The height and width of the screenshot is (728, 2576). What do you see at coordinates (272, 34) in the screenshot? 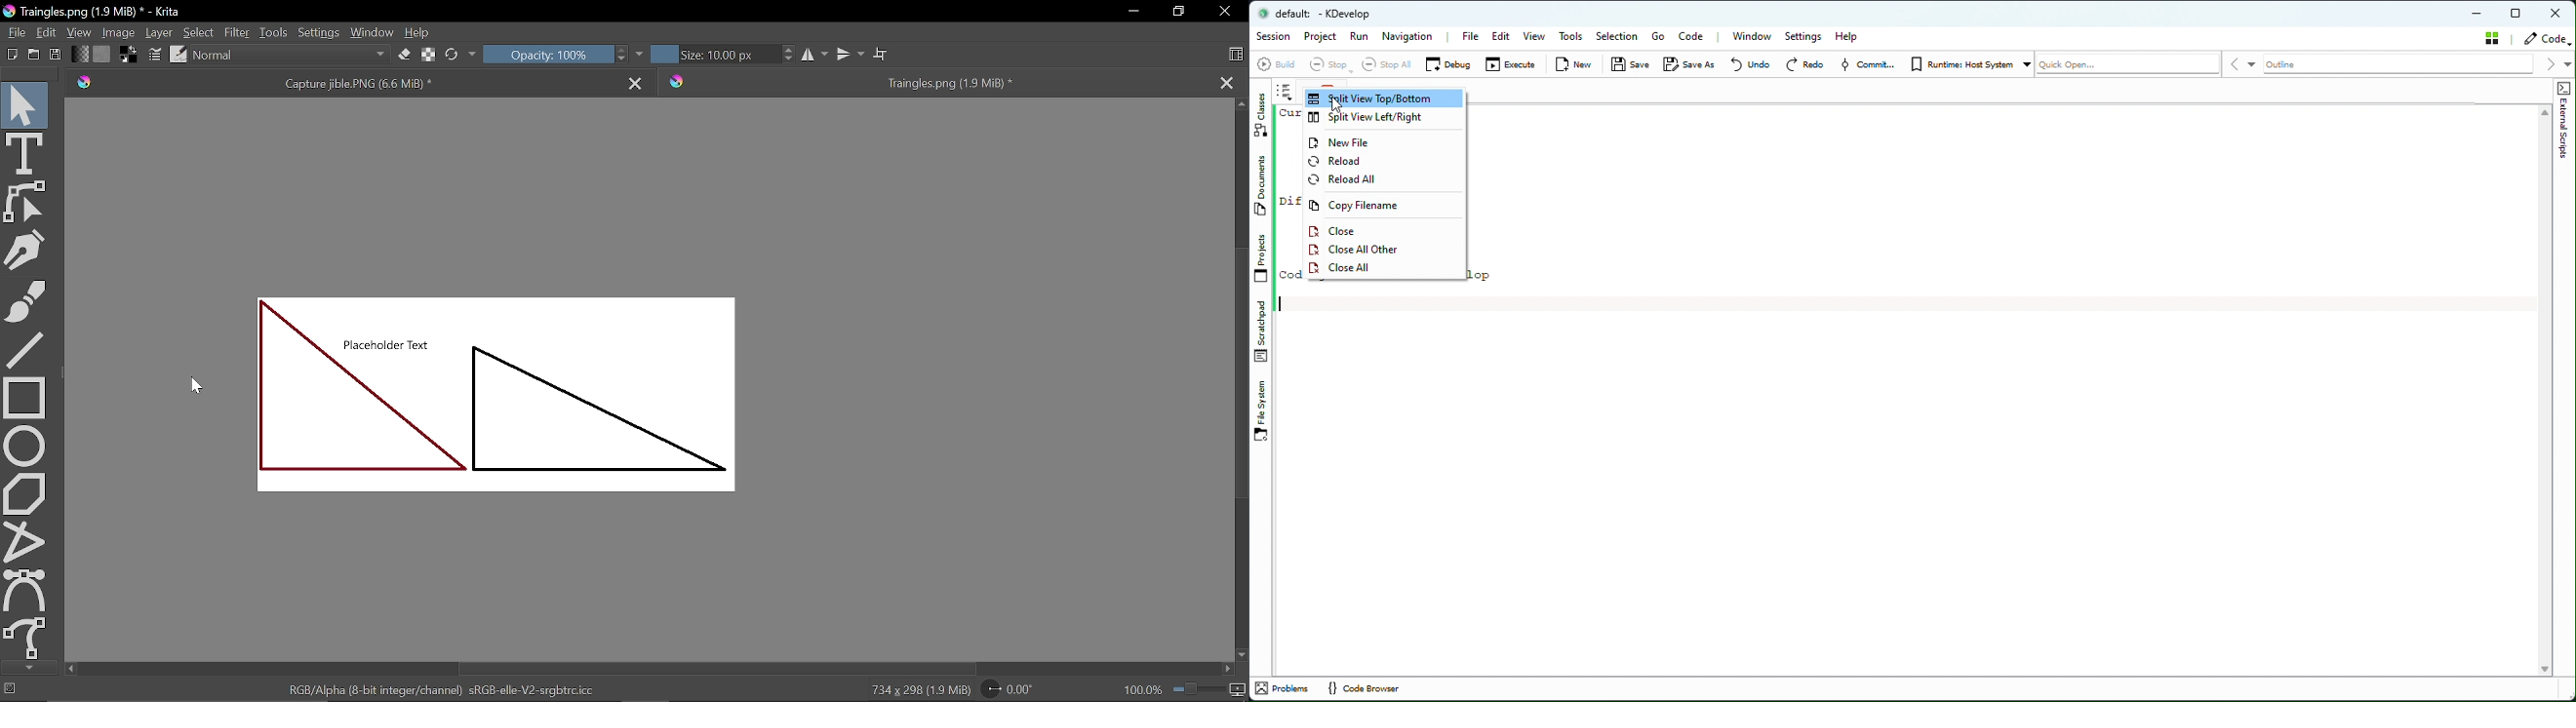
I see `Tools` at bounding box center [272, 34].